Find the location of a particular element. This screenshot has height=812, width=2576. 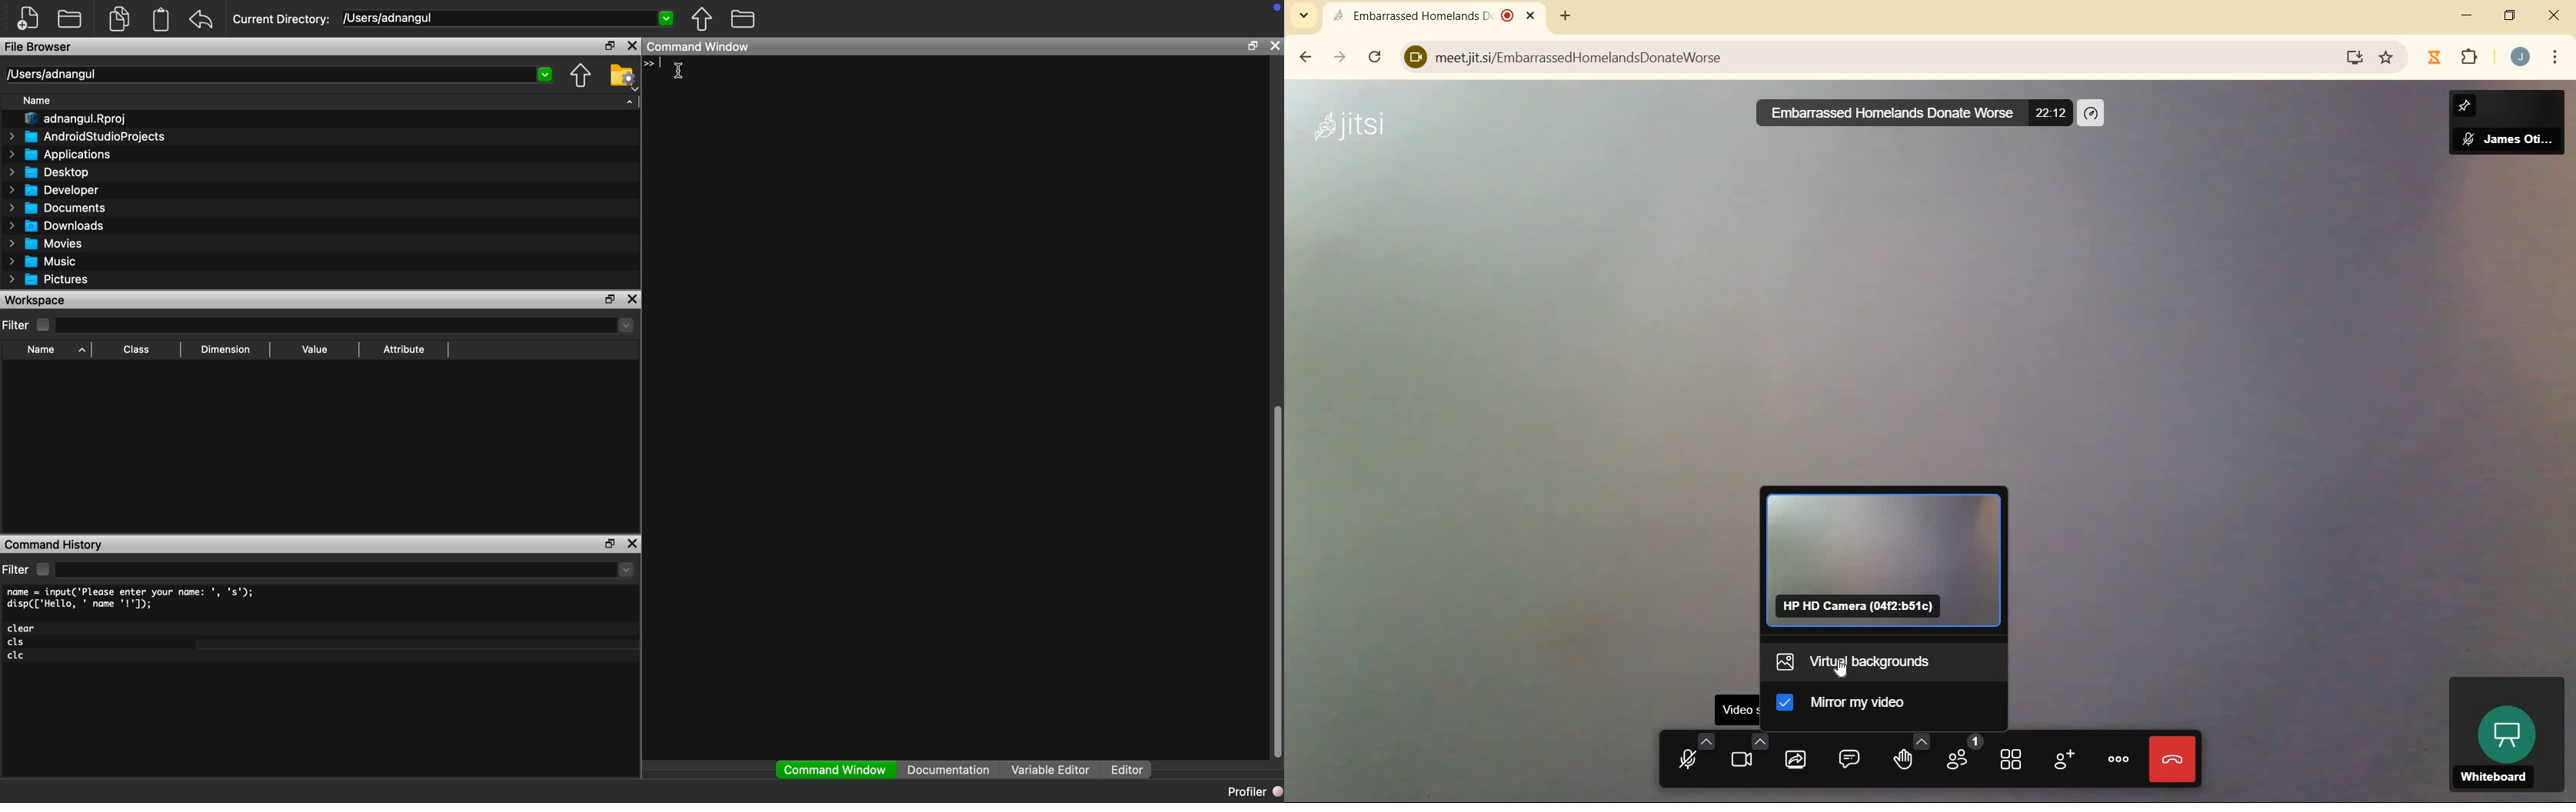

forward is located at coordinates (1340, 58).